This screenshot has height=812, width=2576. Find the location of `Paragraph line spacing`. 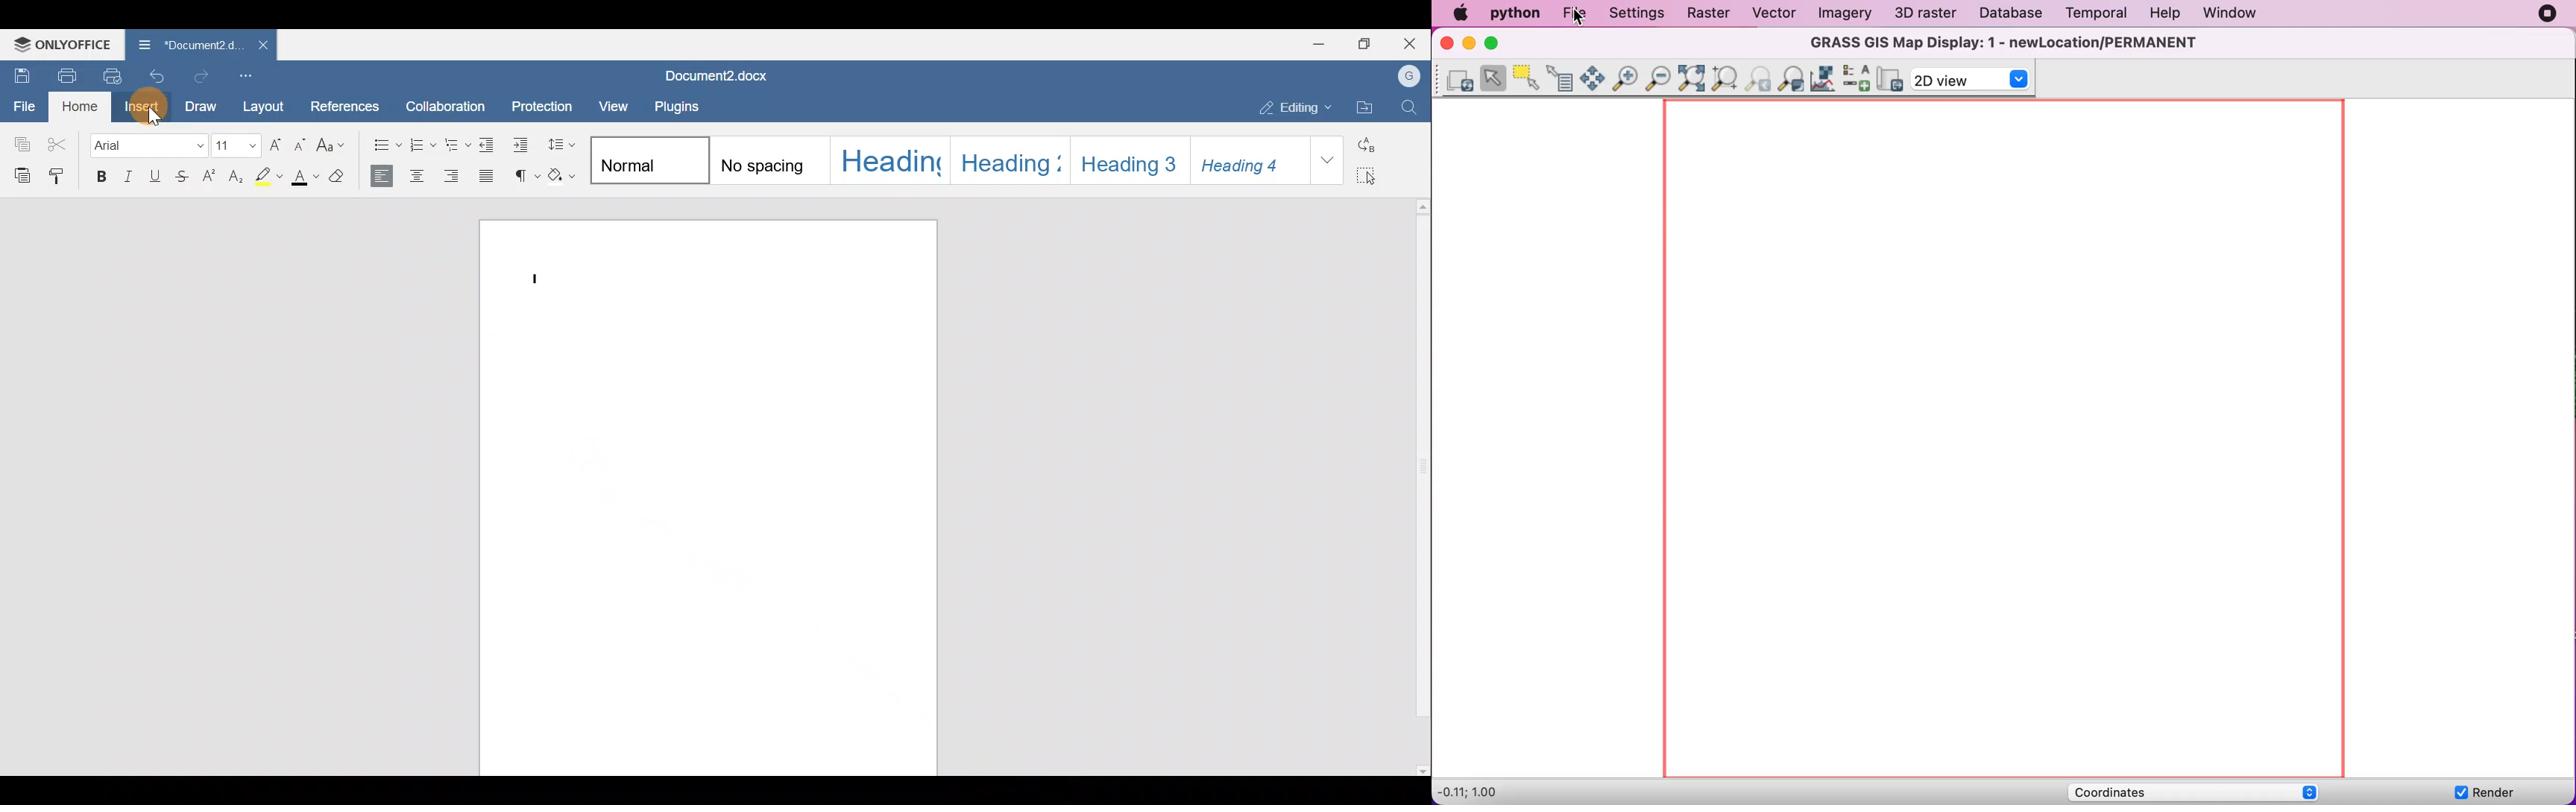

Paragraph line spacing is located at coordinates (564, 142).